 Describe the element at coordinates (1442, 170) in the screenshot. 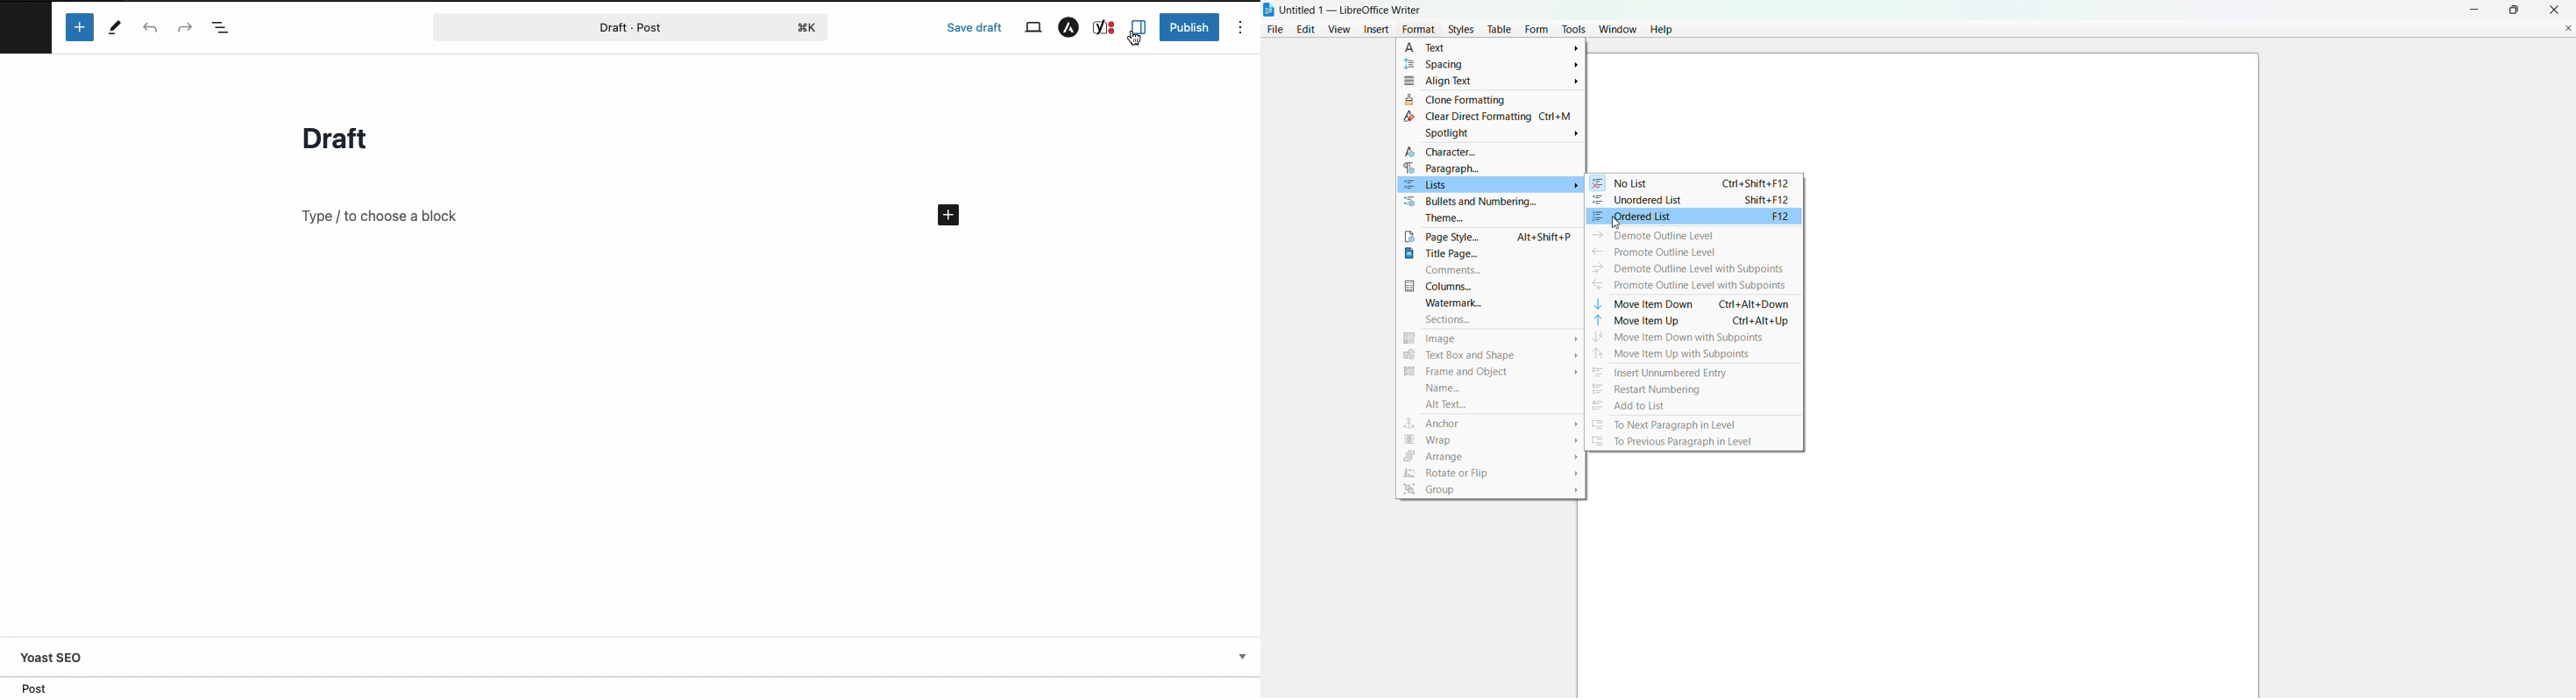

I see `paragraph` at that location.